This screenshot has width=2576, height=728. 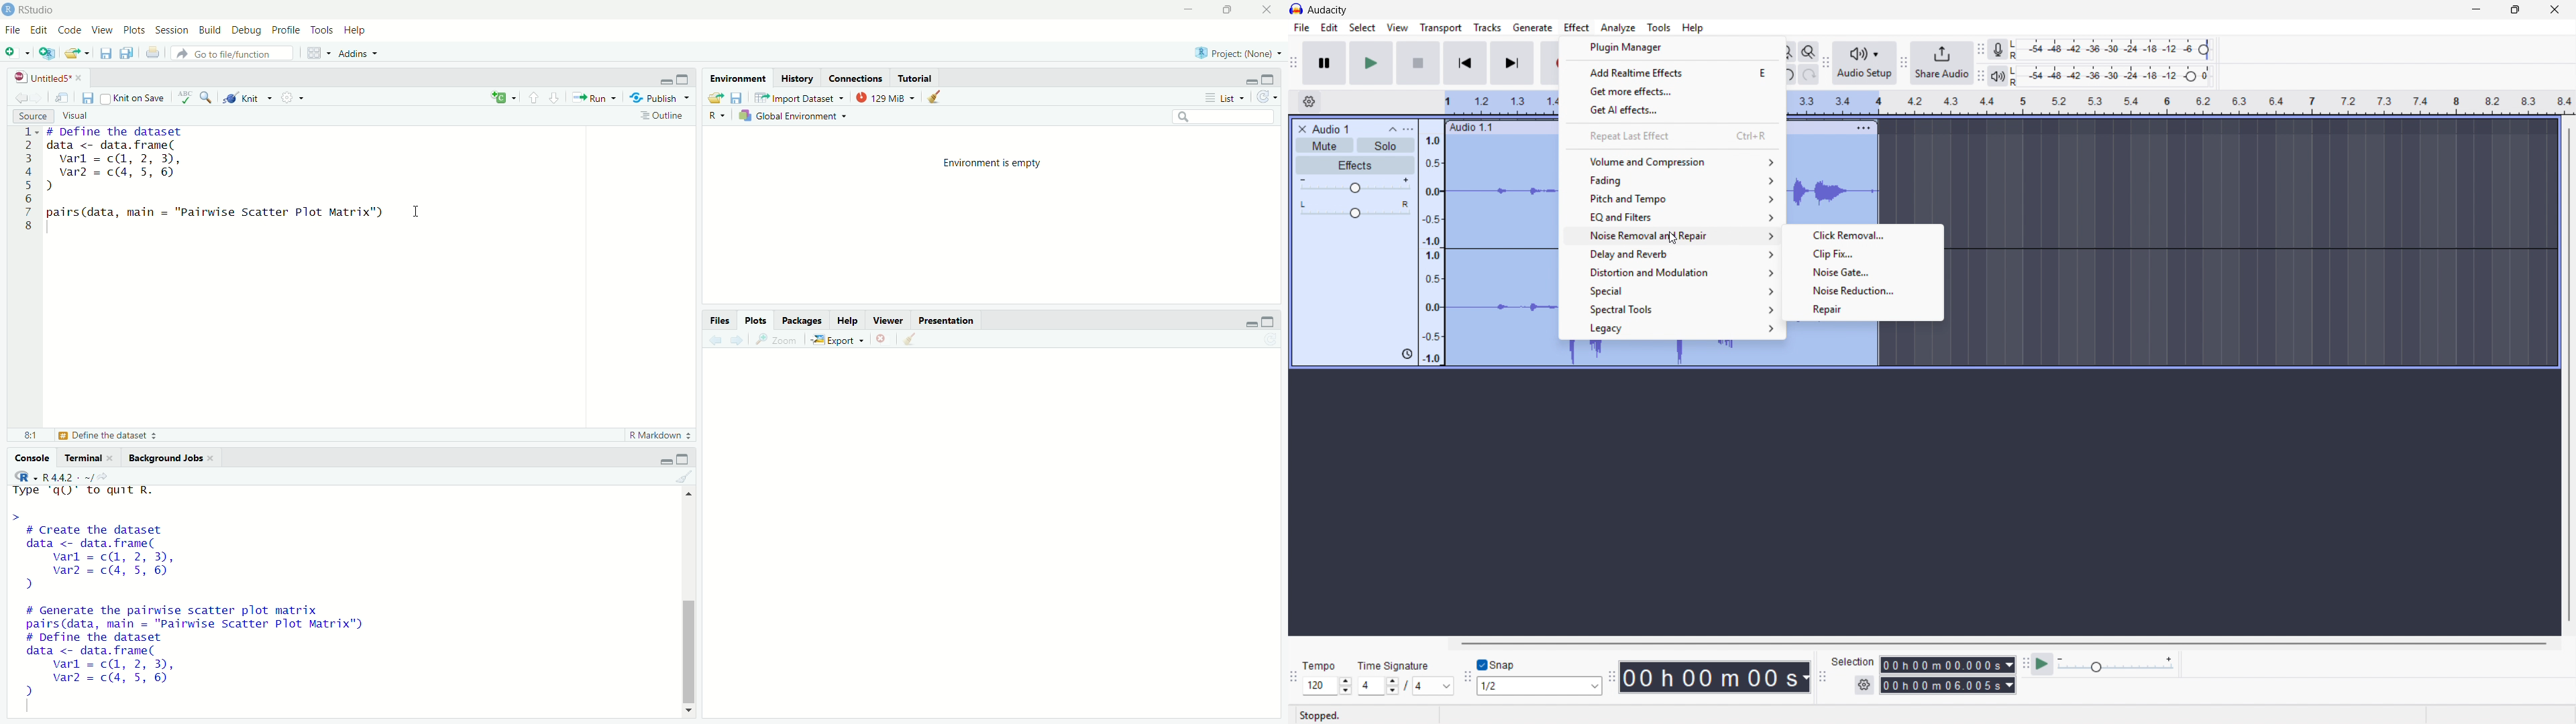 I want to click on Scrollbar, so click(x=688, y=646).